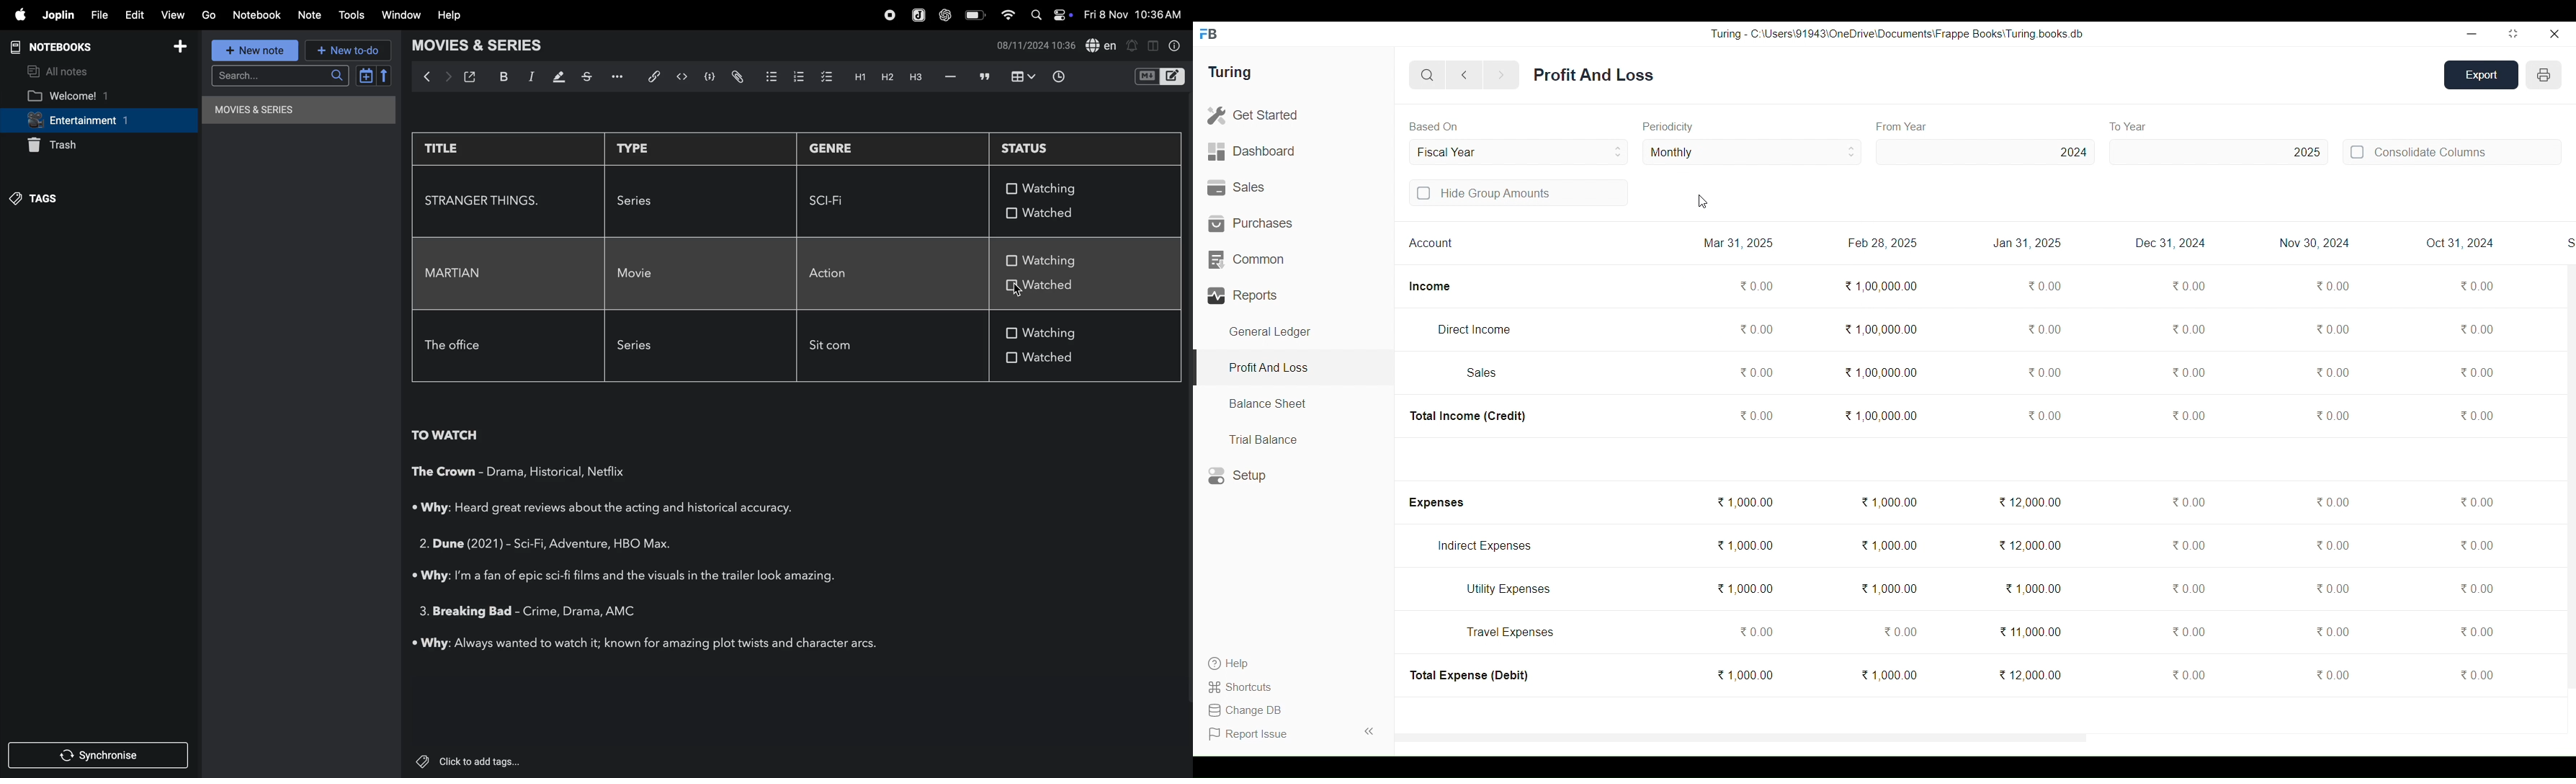  Describe the element at coordinates (445, 436) in the screenshot. I see `to watch` at that location.